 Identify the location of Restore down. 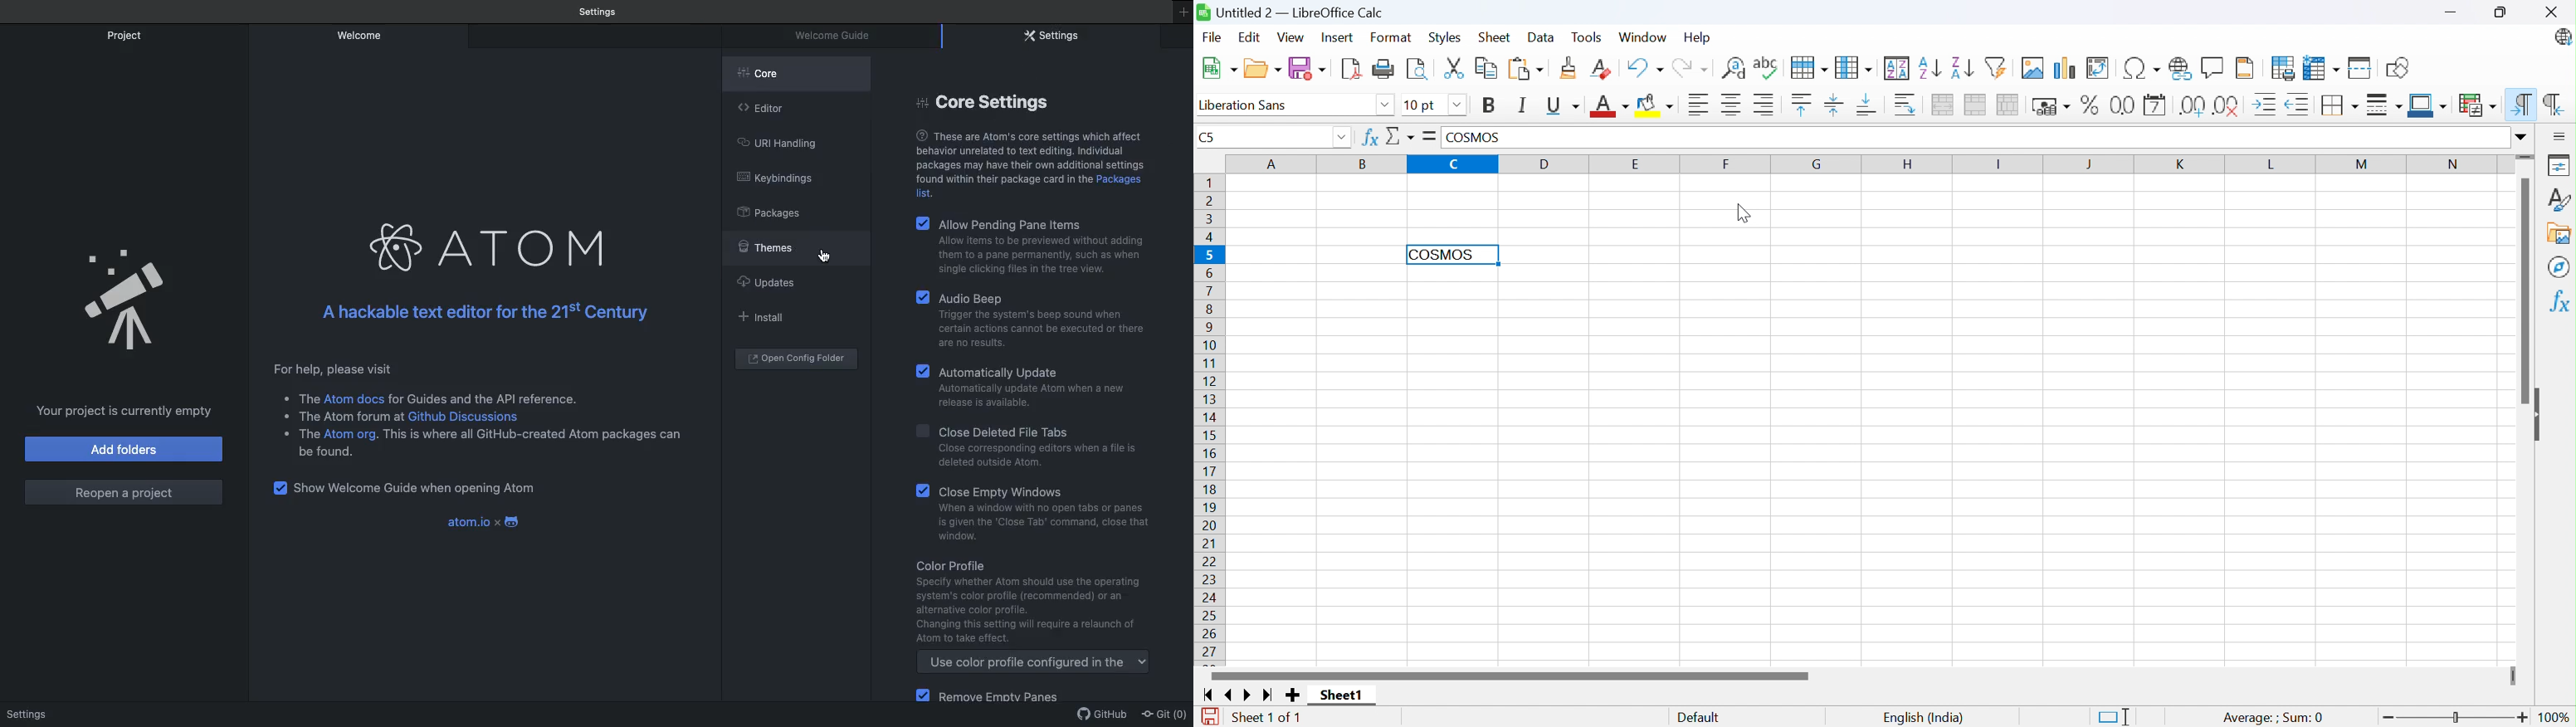
(2501, 14).